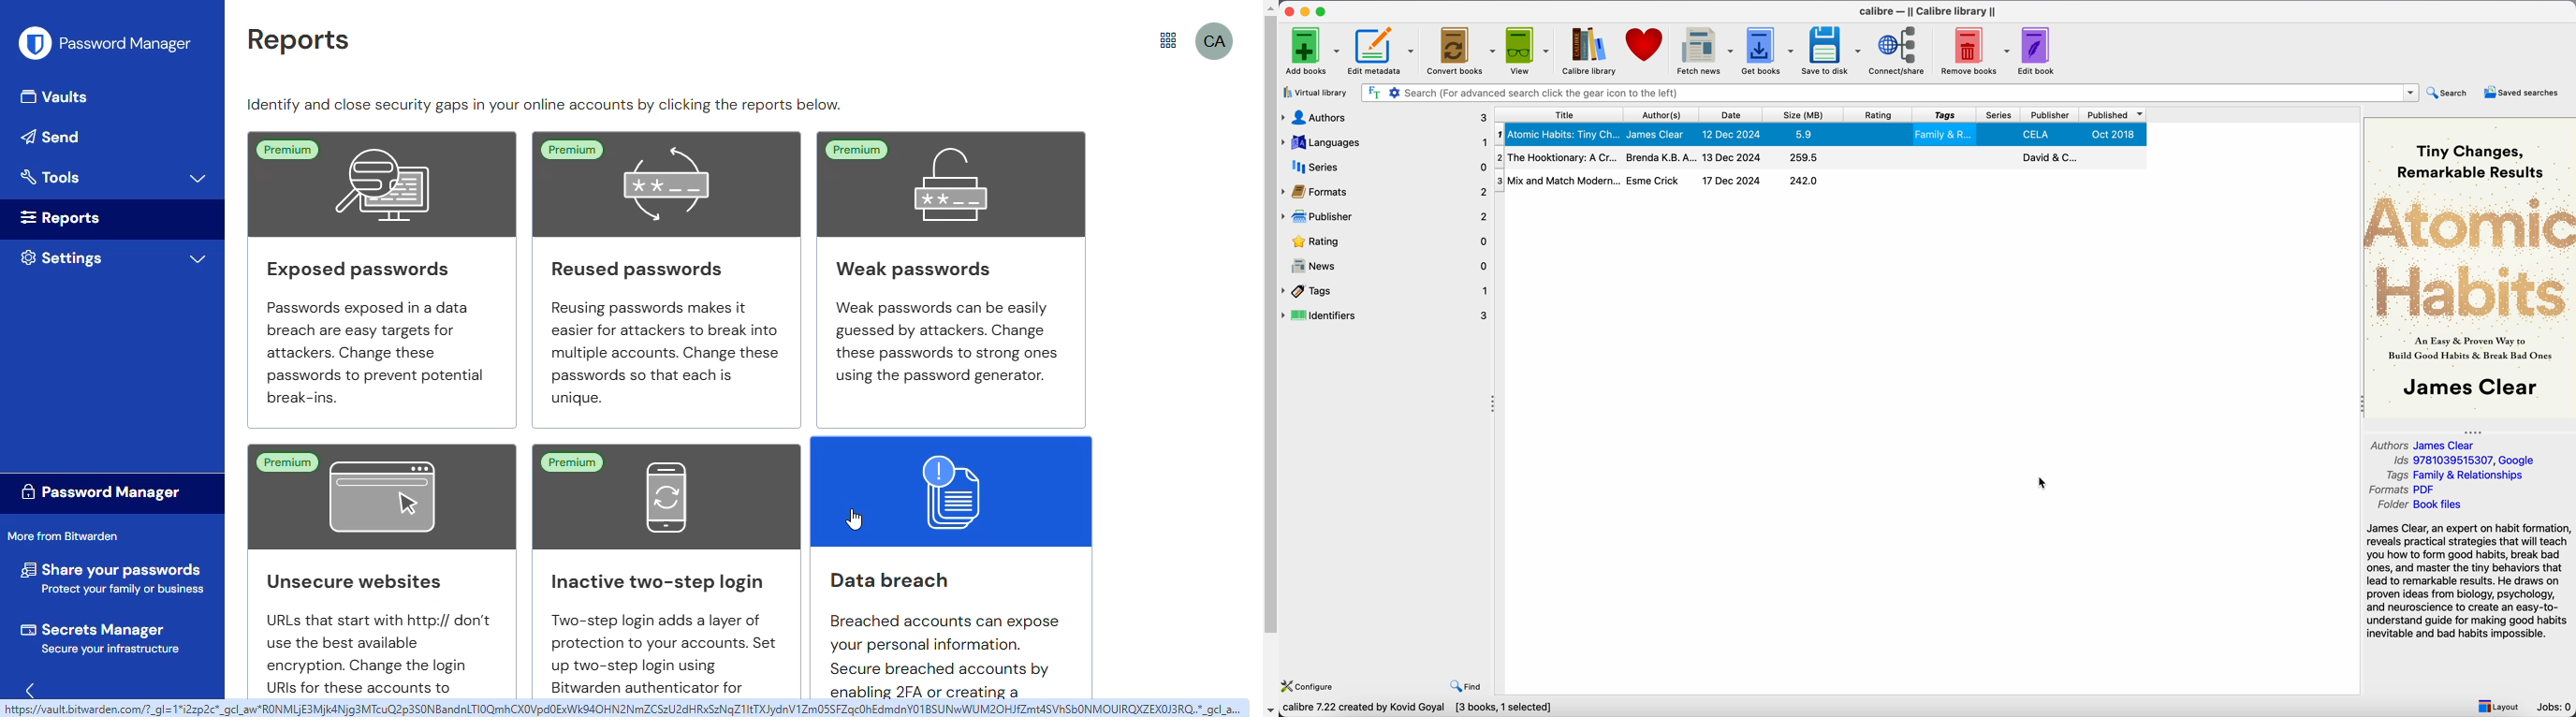 Image resolution: width=2576 pixels, height=728 pixels. What do you see at coordinates (2000, 114) in the screenshot?
I see `series` at bounding box center [2000, 114].